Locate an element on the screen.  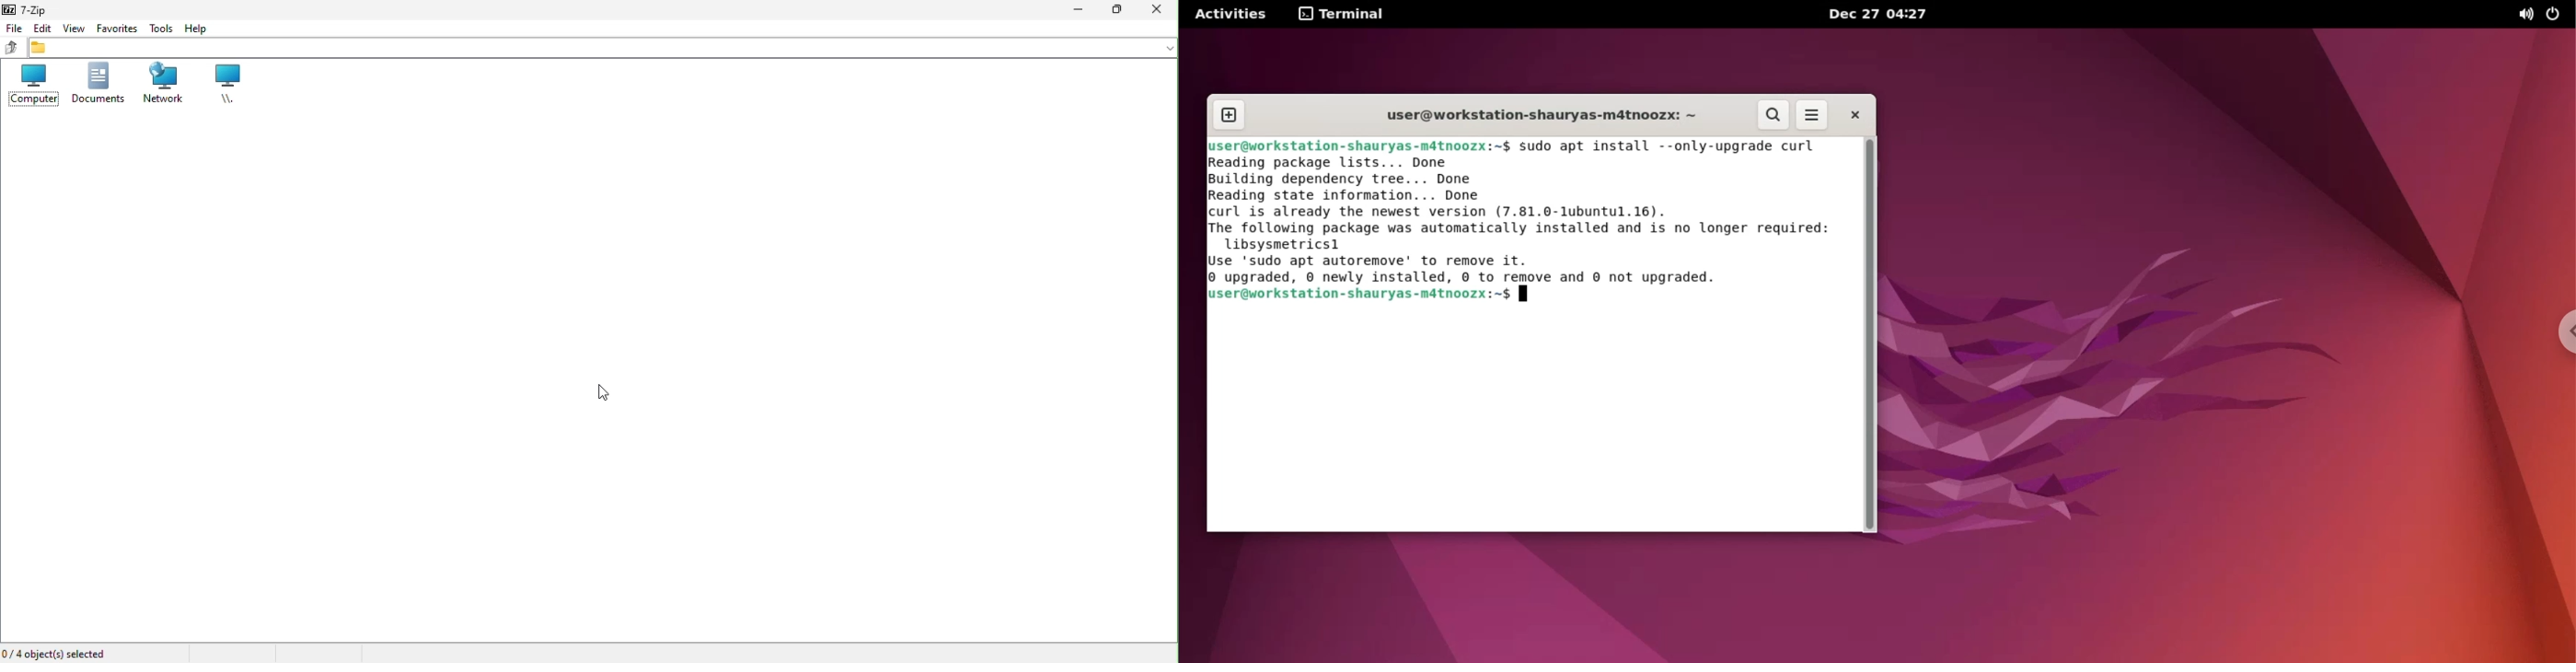
View is located at coordinates (117, 28).